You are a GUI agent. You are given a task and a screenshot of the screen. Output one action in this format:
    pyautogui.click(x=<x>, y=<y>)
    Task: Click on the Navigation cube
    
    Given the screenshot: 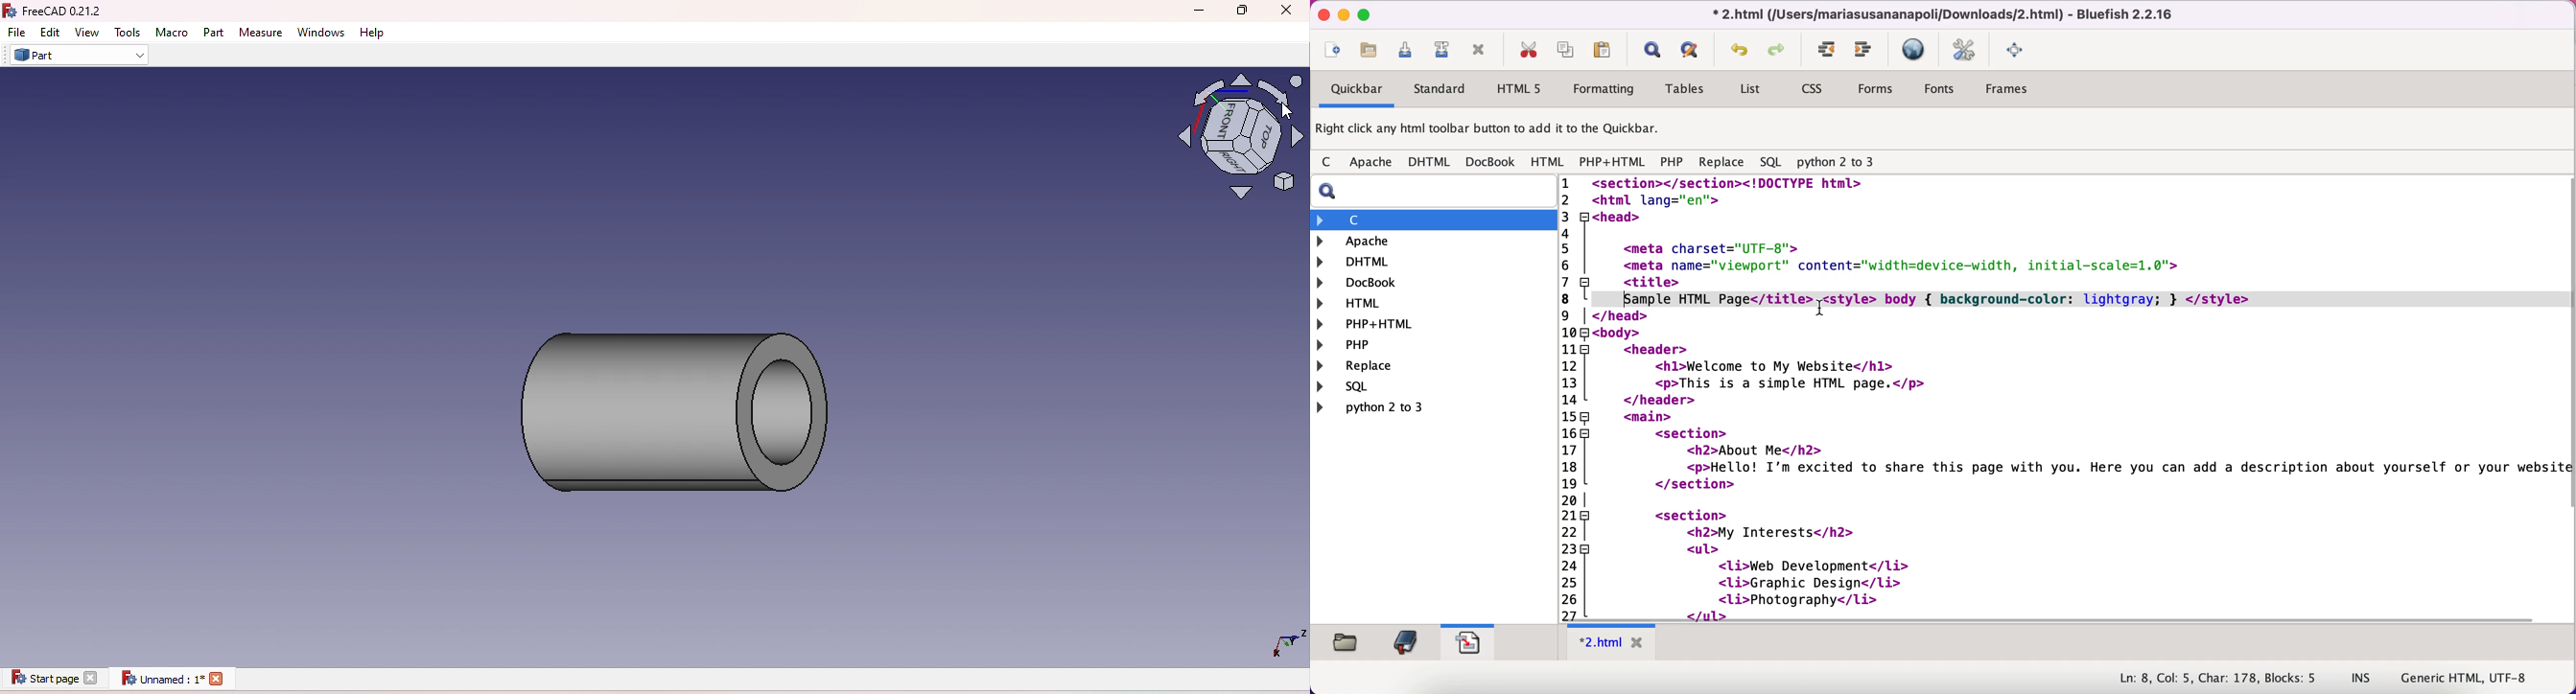 What is the action you would take?
    pyautogui.click(x=1240, y=140)
    